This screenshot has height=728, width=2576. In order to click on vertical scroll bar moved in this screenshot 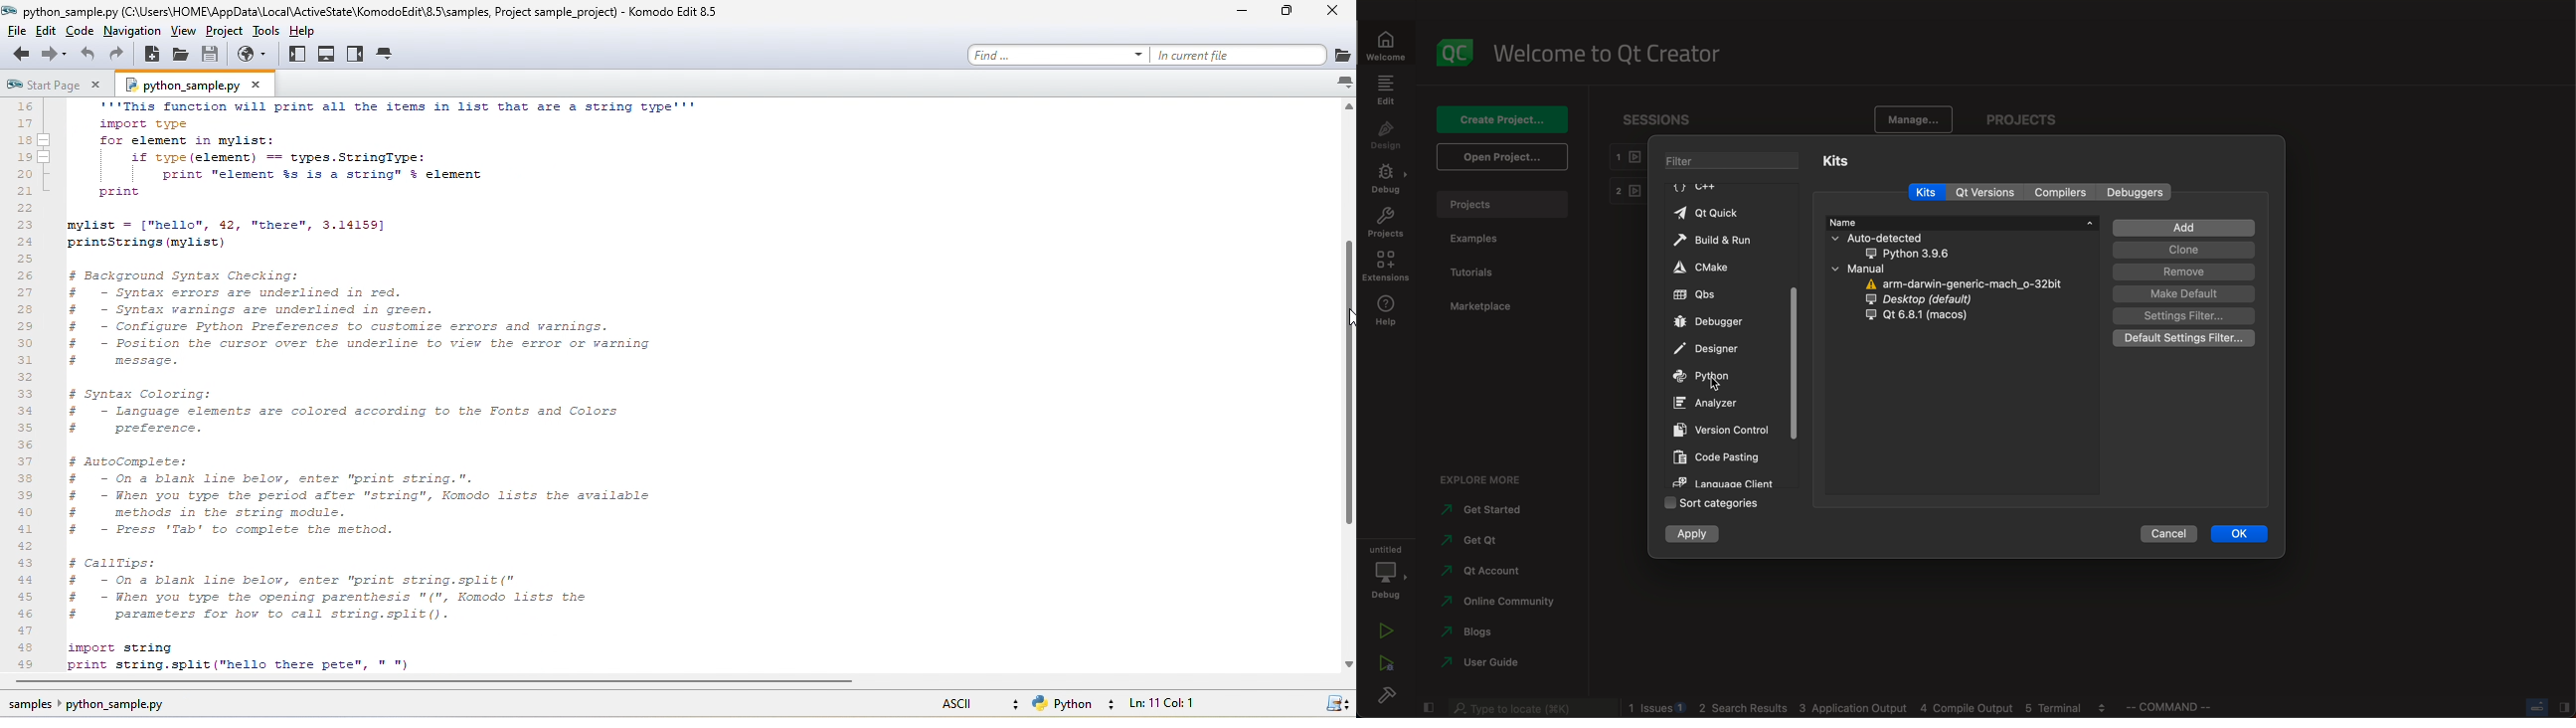, I will do `click(1347, 389)`.